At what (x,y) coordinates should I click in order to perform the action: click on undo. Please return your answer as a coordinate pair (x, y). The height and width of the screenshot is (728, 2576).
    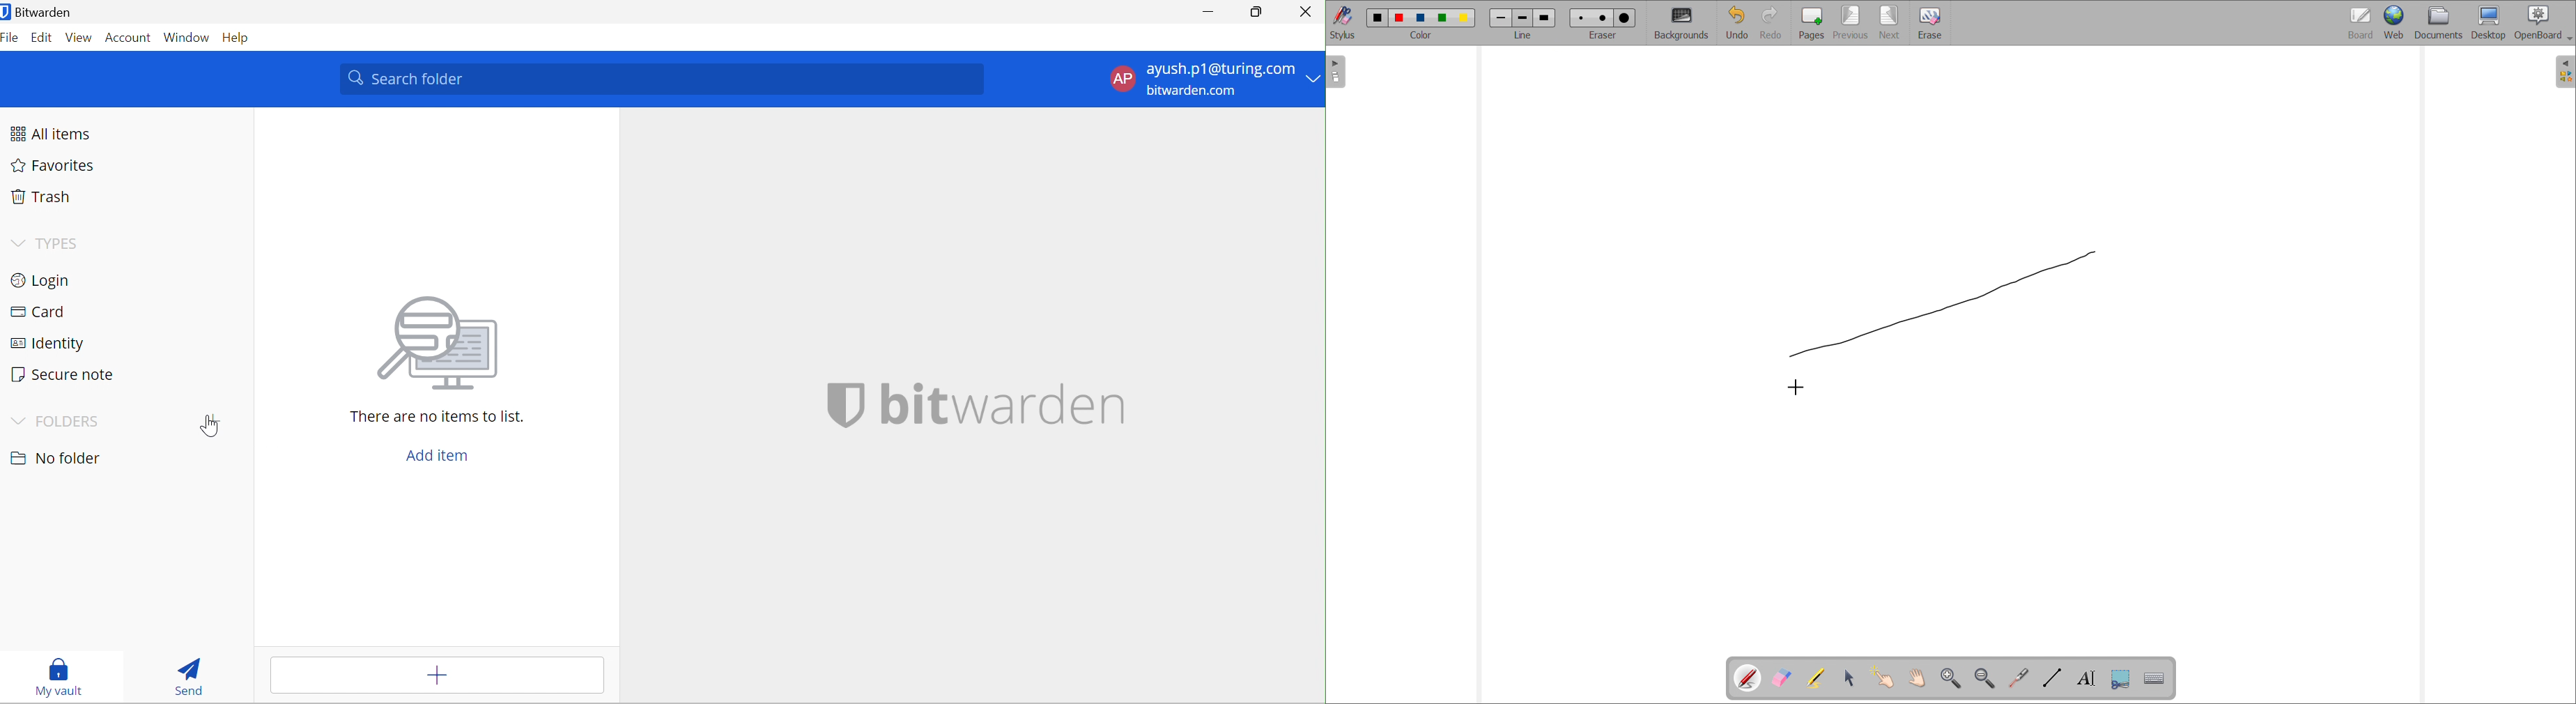
    Looking at the image, I should click on (1737, 22).